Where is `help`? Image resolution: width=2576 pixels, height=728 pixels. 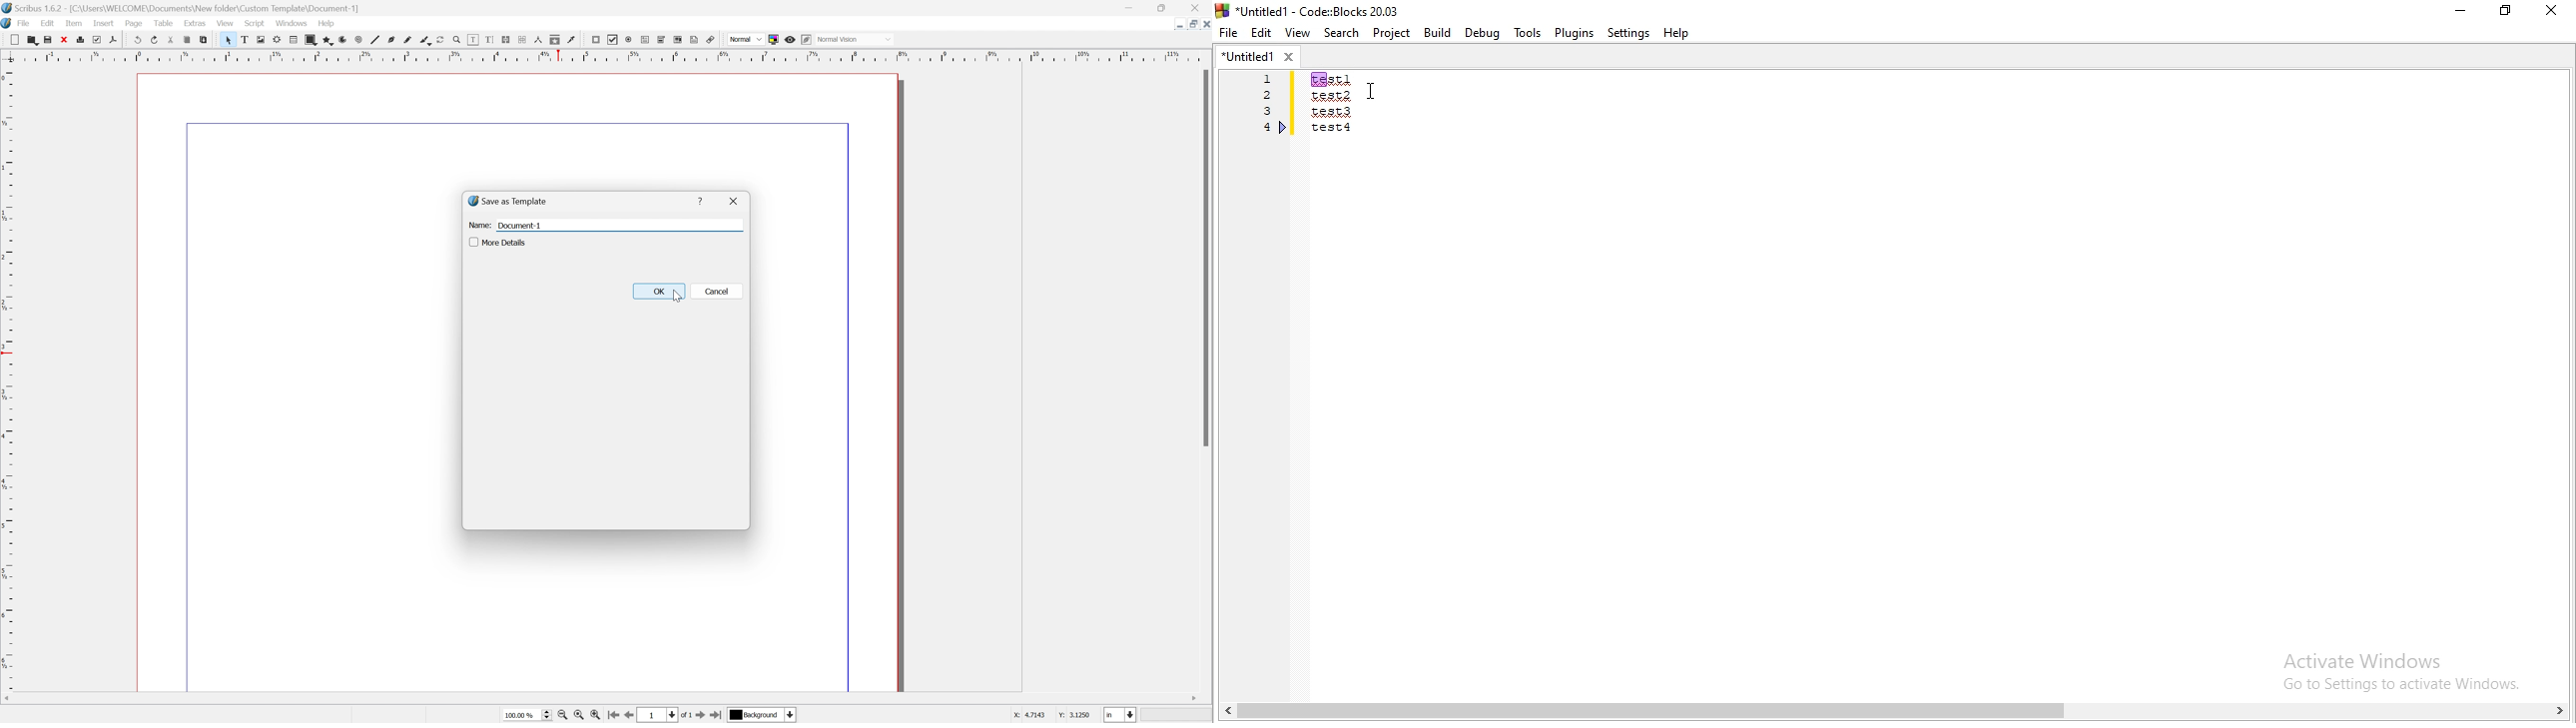
help is located at coordinates (1678, 33).